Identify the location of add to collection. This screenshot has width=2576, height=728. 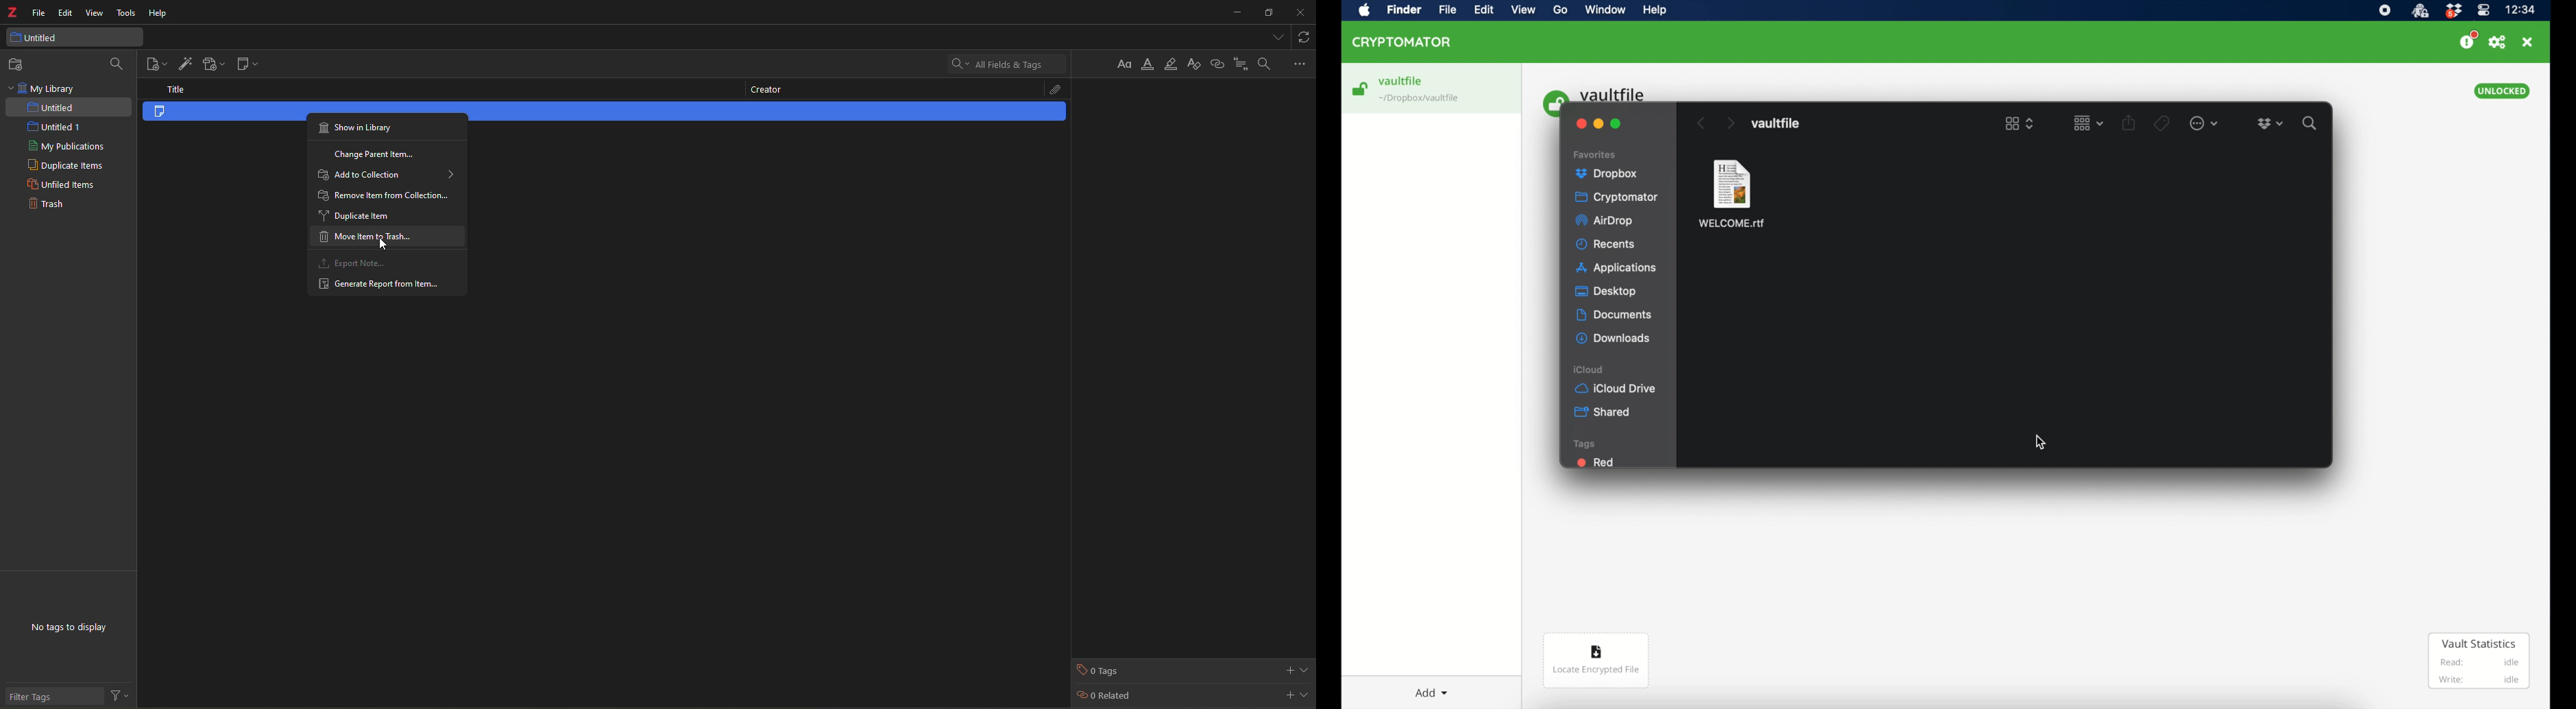
(387, 176).